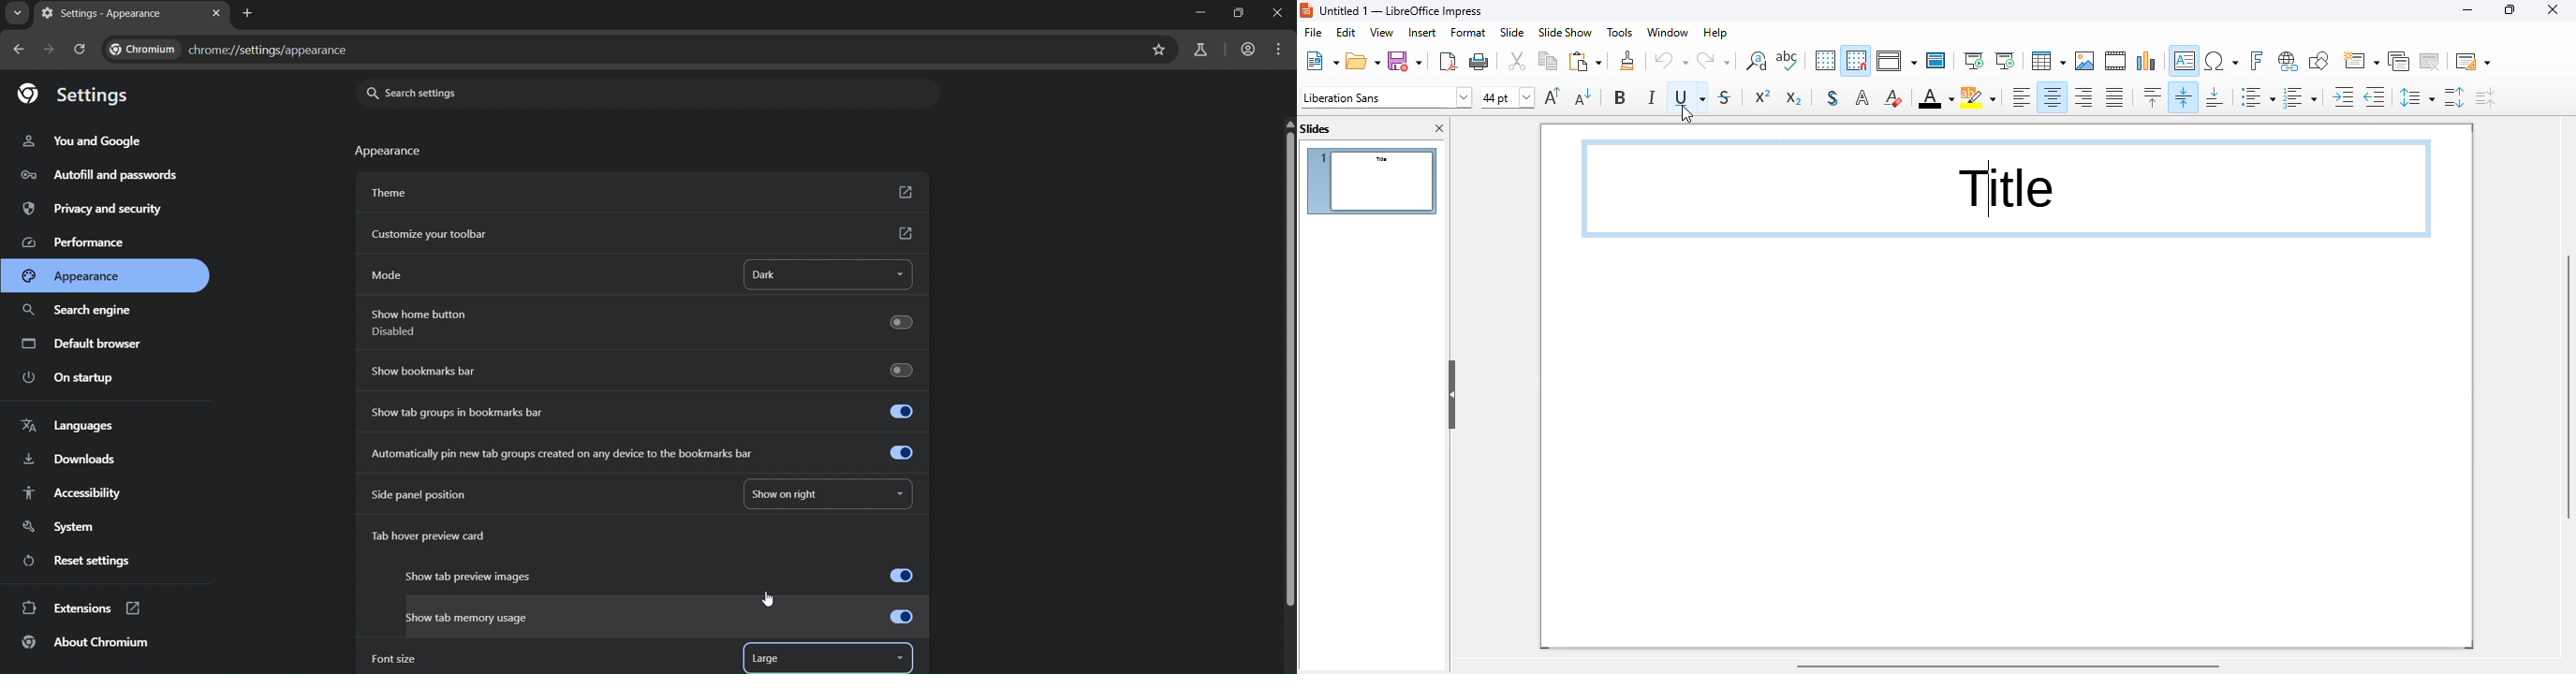 This screenshot has height=700, width=2576. Describe the element at coordinates (1585, 61) in the screenshot. I see `paste` at that location.